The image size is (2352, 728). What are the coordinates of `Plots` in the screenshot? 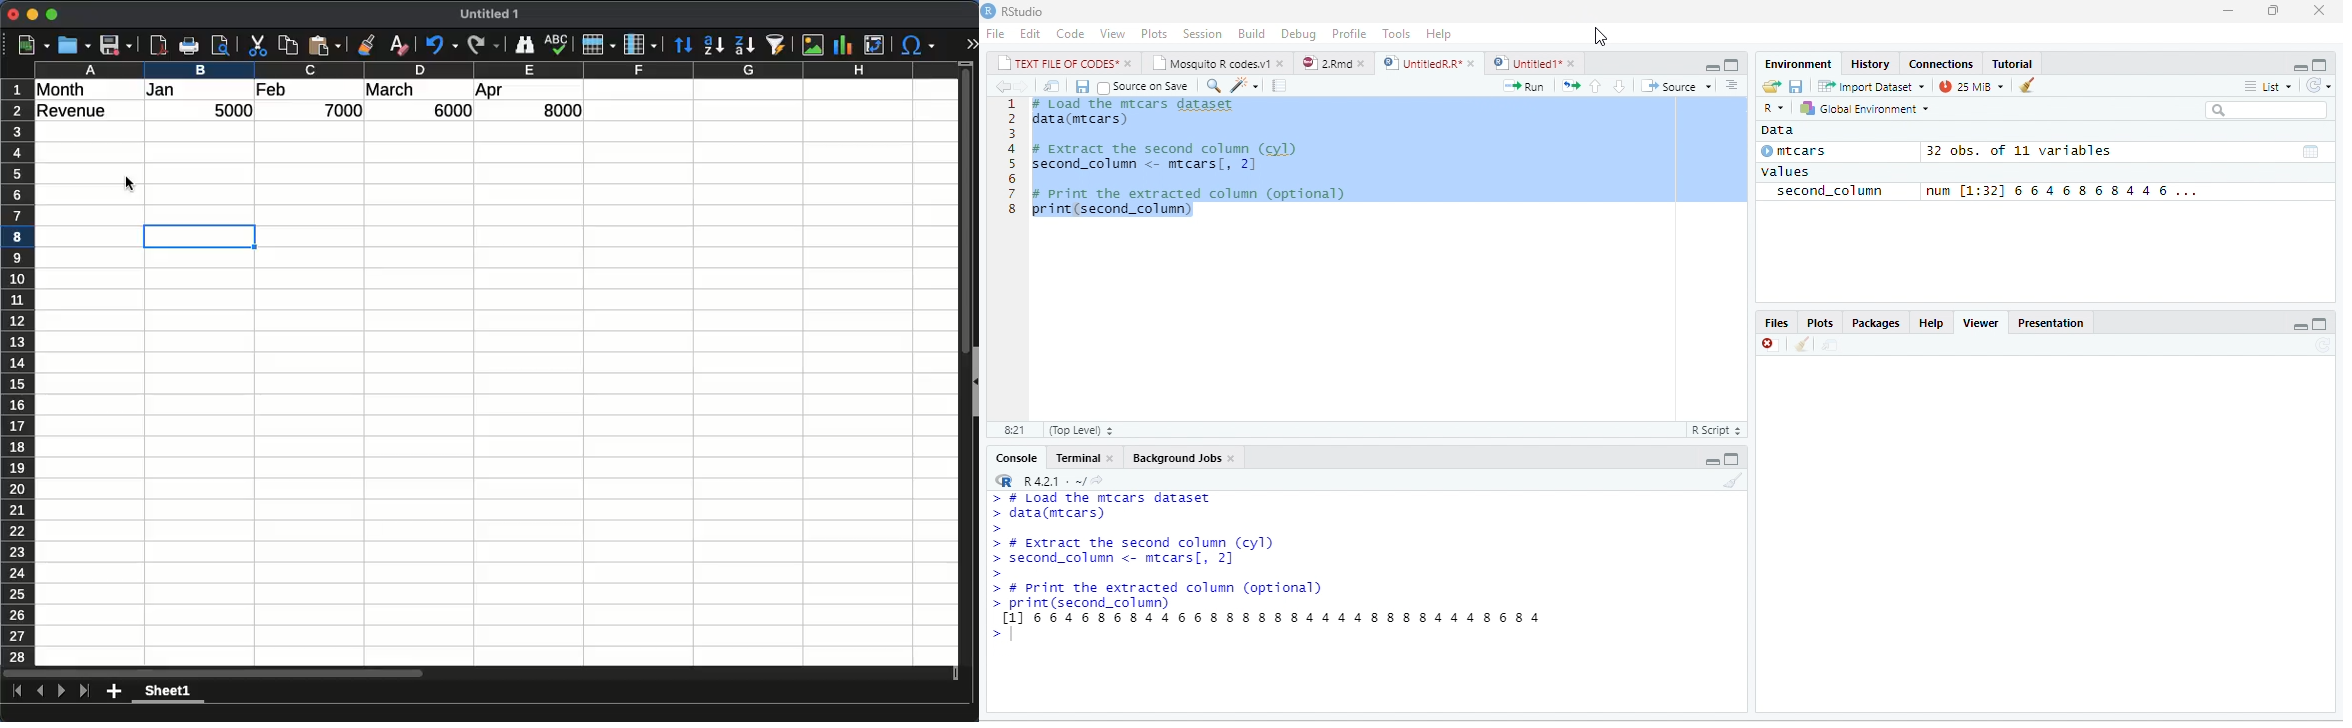 It's located at (1154, 32).